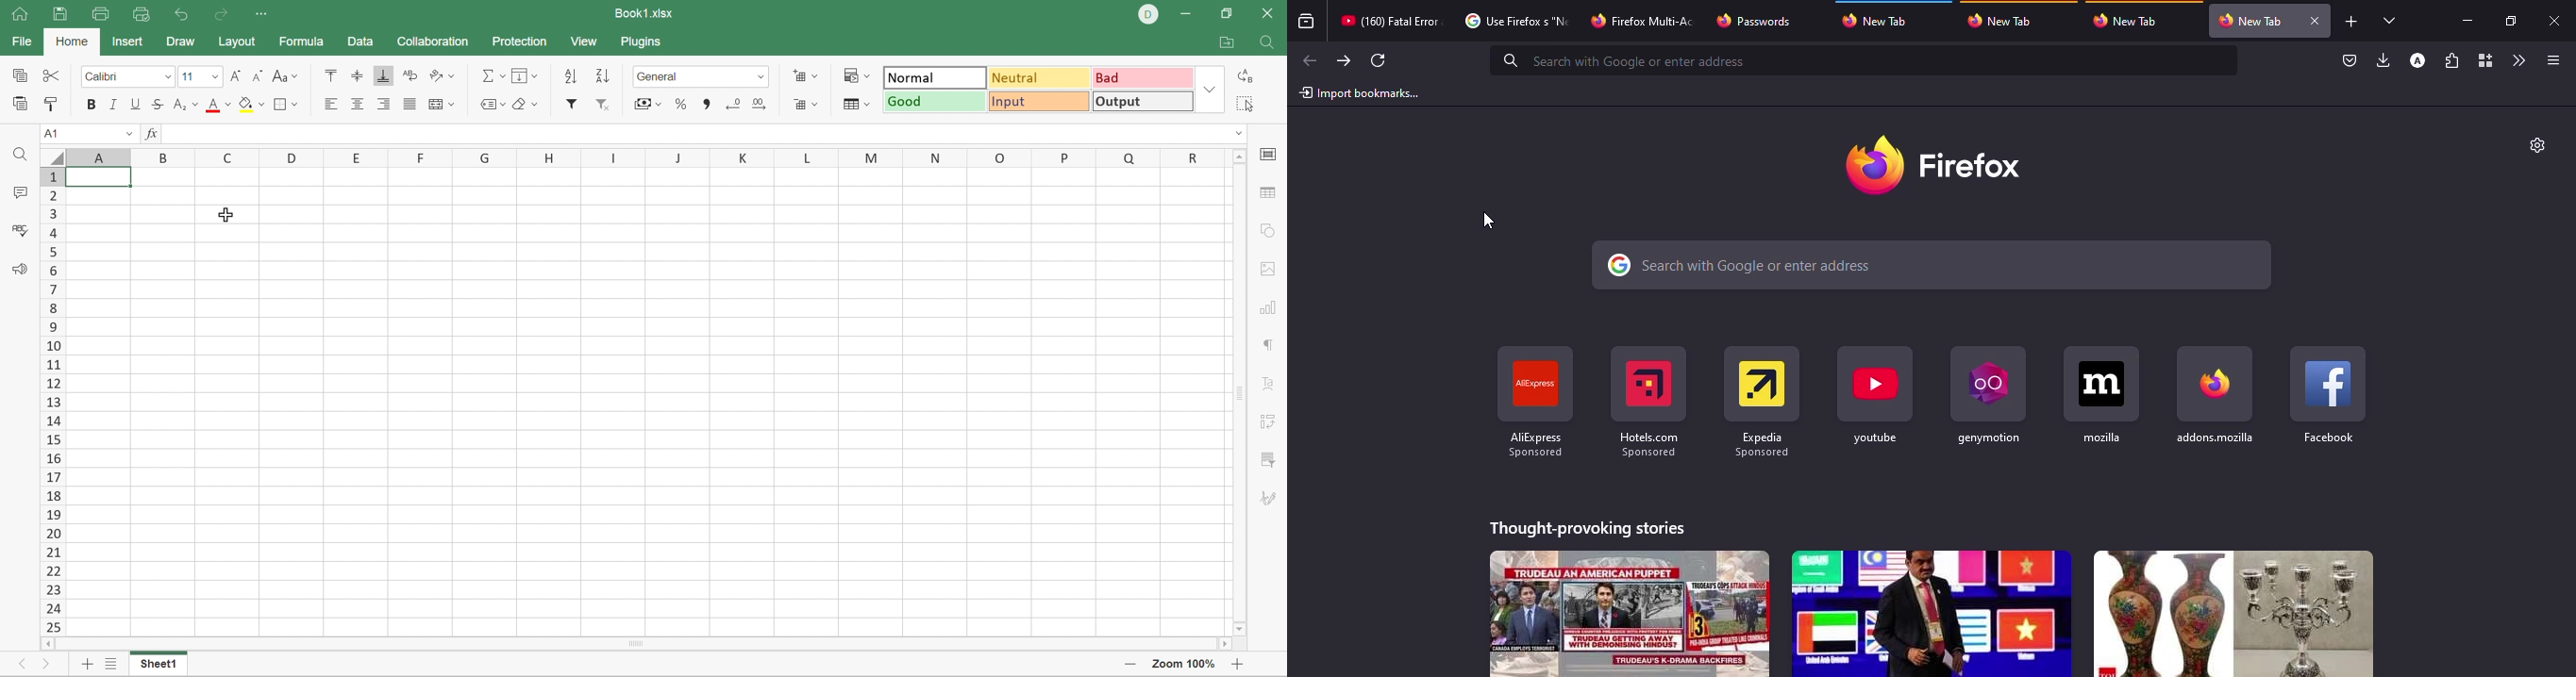 The width and height of the screenshot is (2576, 700). I want to click on Output, so click(1144, 101).